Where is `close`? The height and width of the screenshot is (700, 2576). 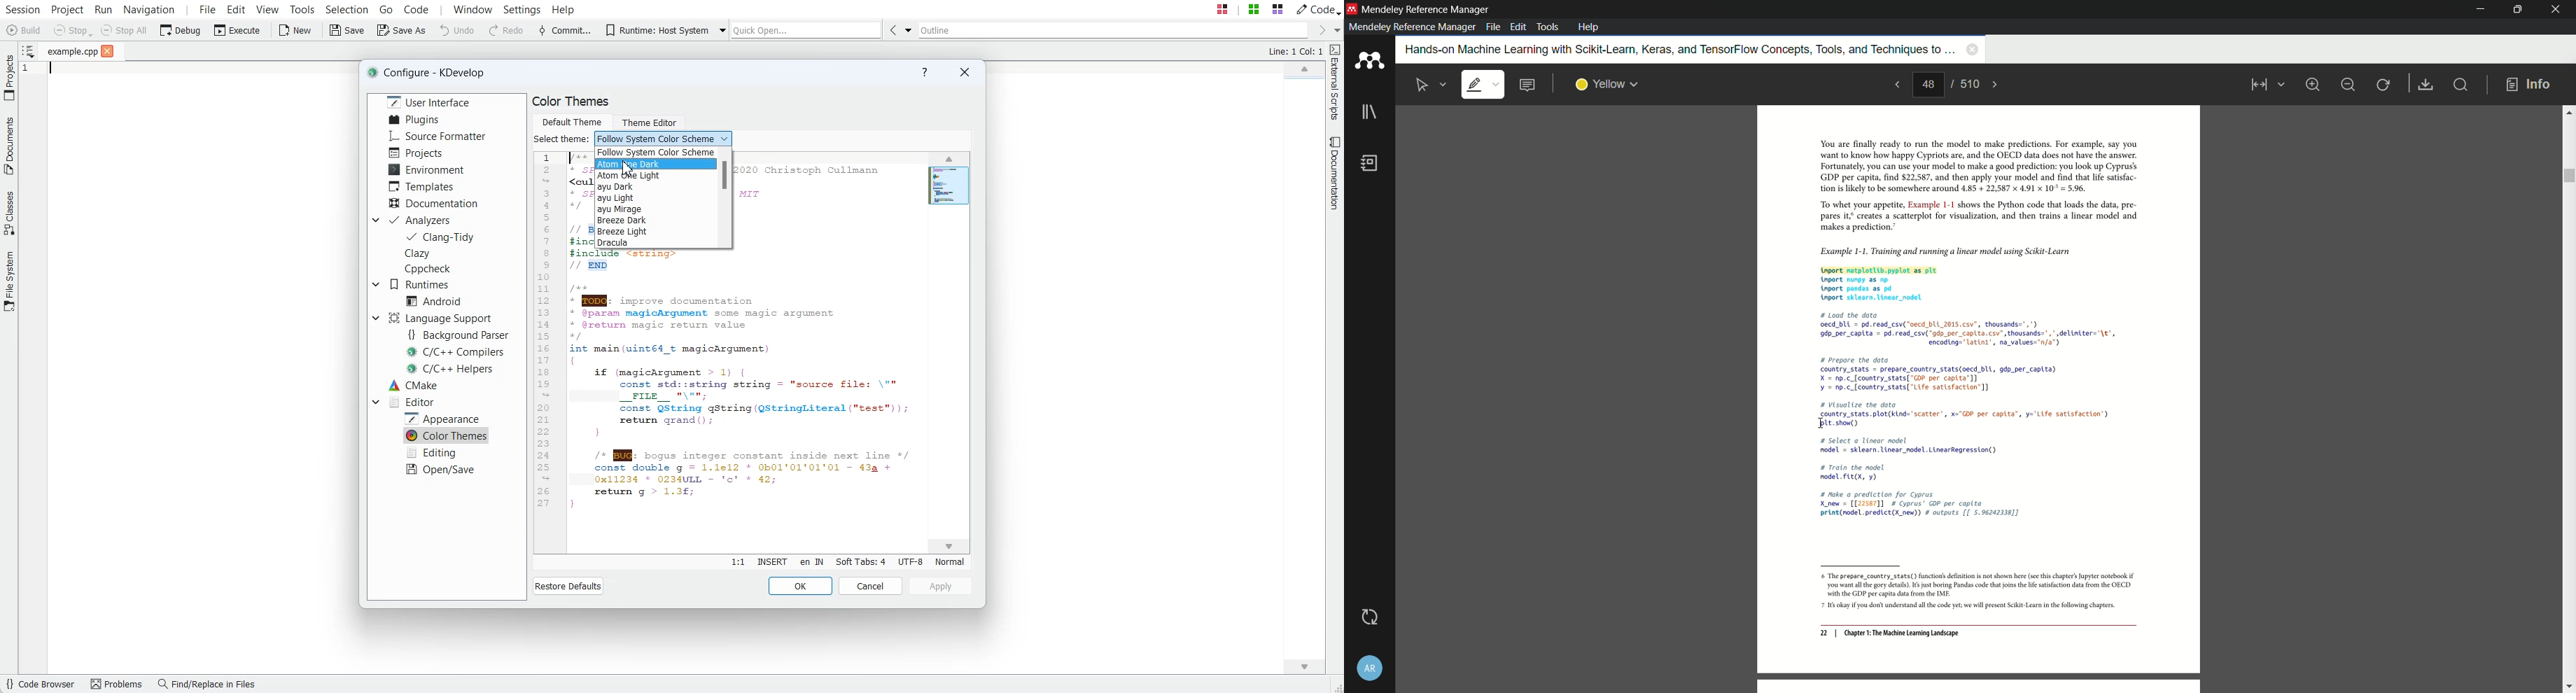
close is located at coordinates (2557, 10).